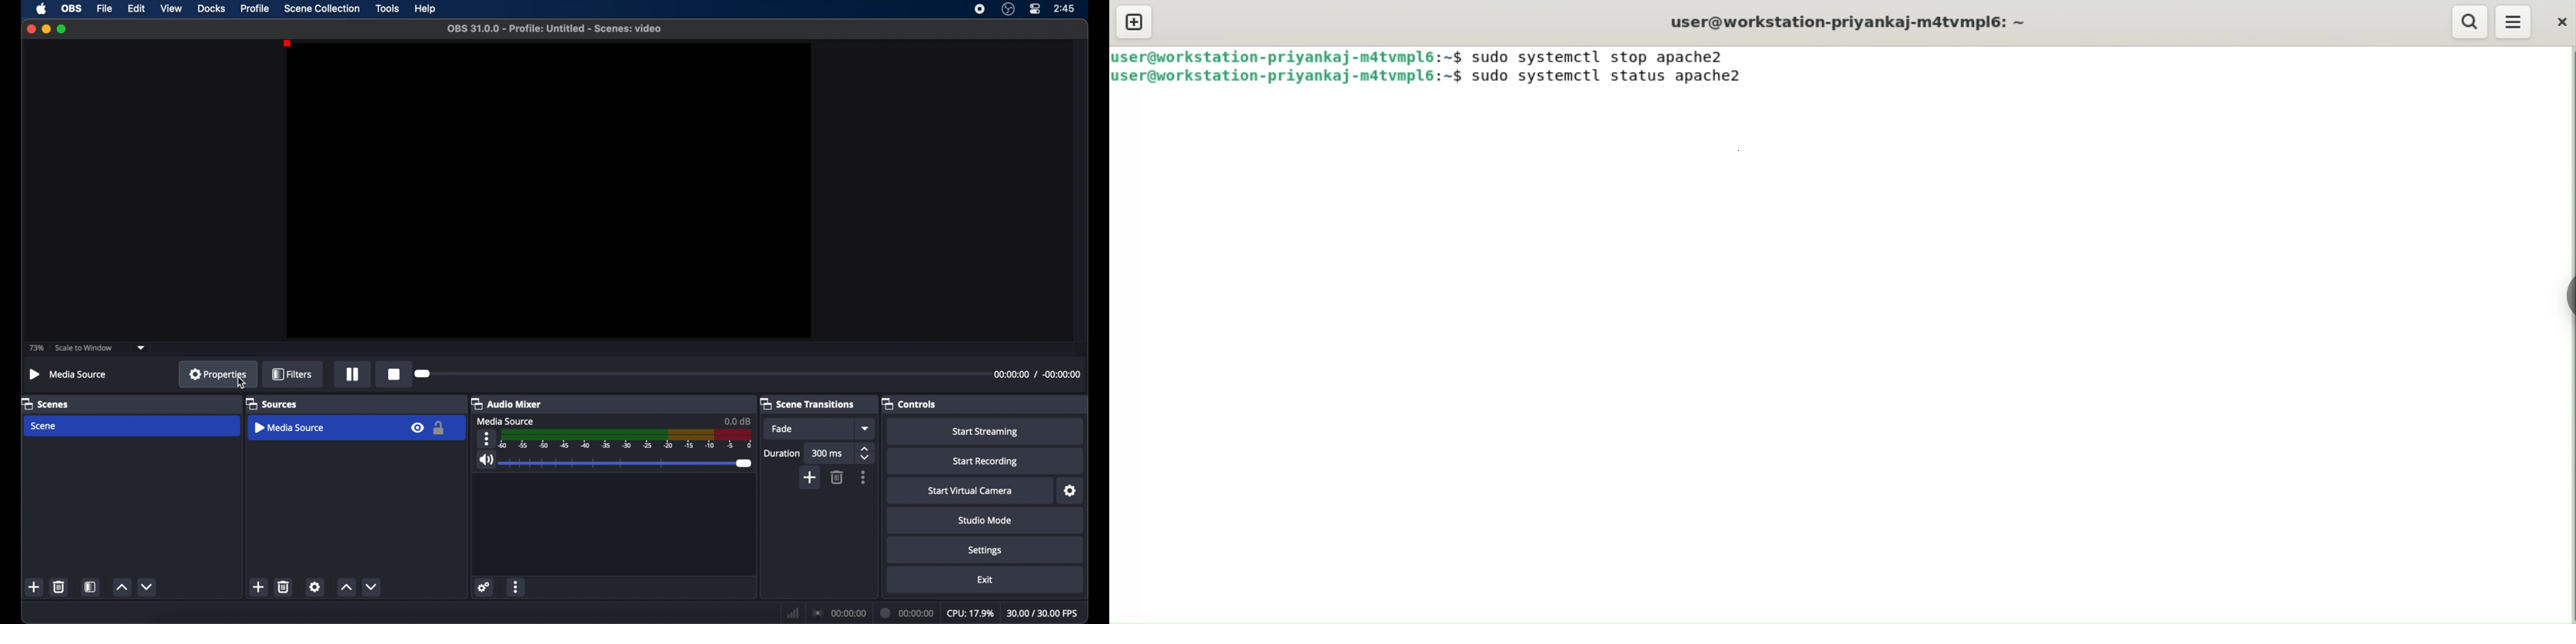  I want to click on preview, so click(548, 191).